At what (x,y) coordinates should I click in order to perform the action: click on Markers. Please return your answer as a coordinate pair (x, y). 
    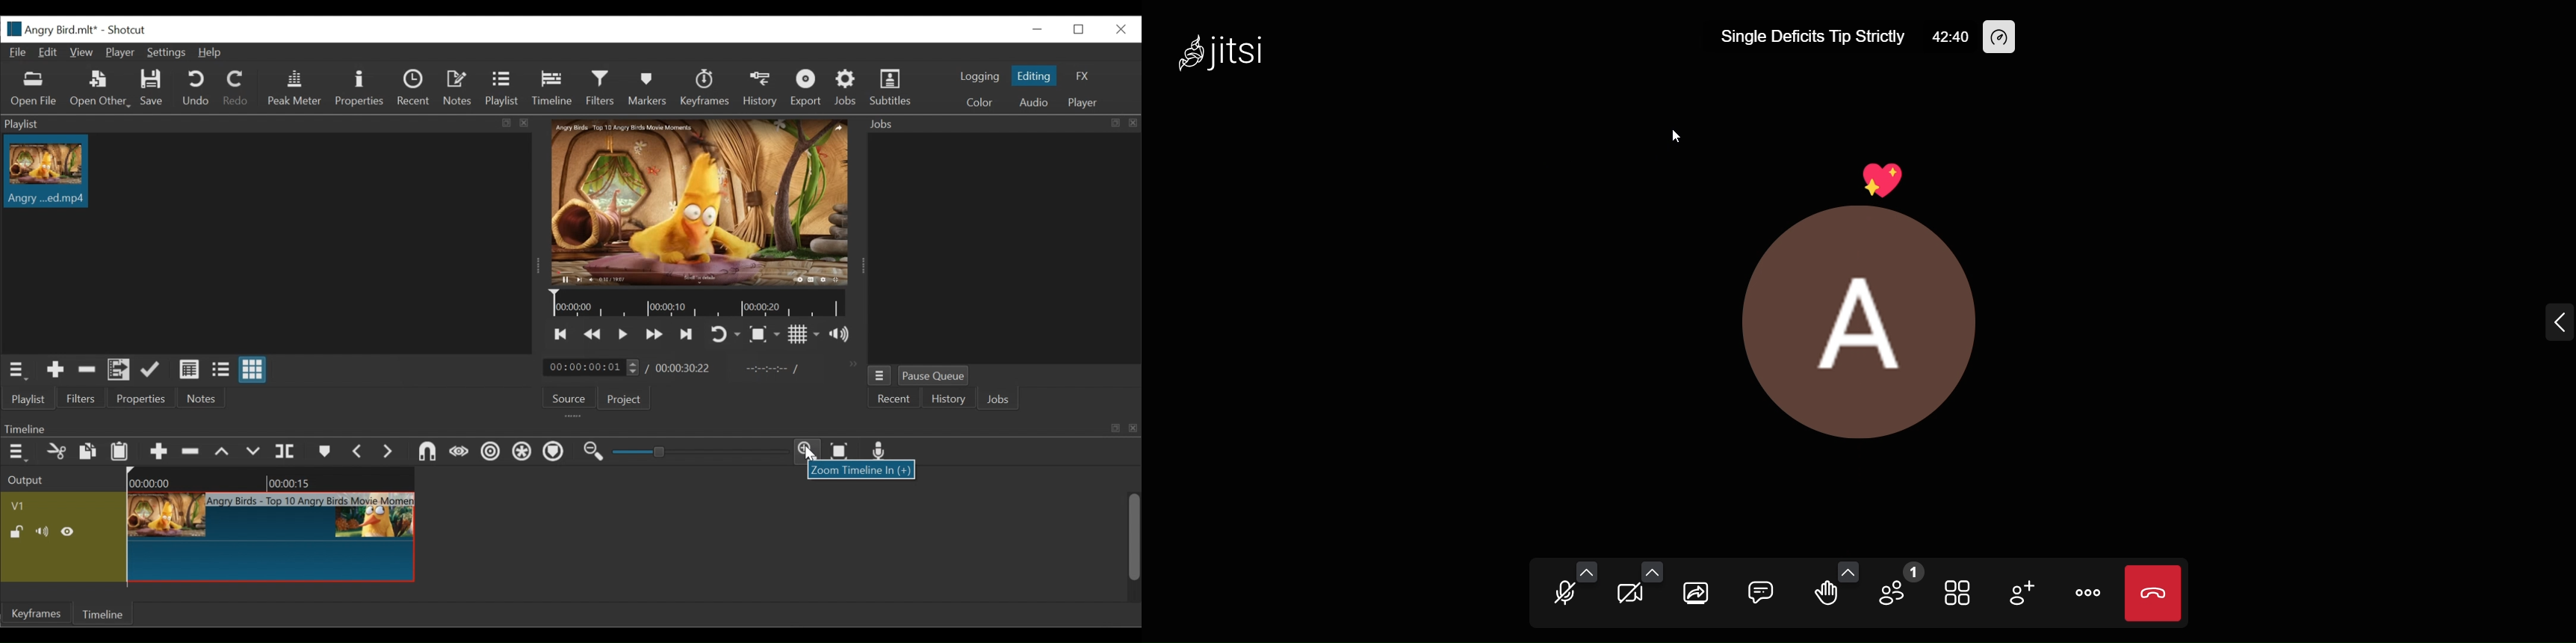
    Looking at the image, I should click on (647, 89).